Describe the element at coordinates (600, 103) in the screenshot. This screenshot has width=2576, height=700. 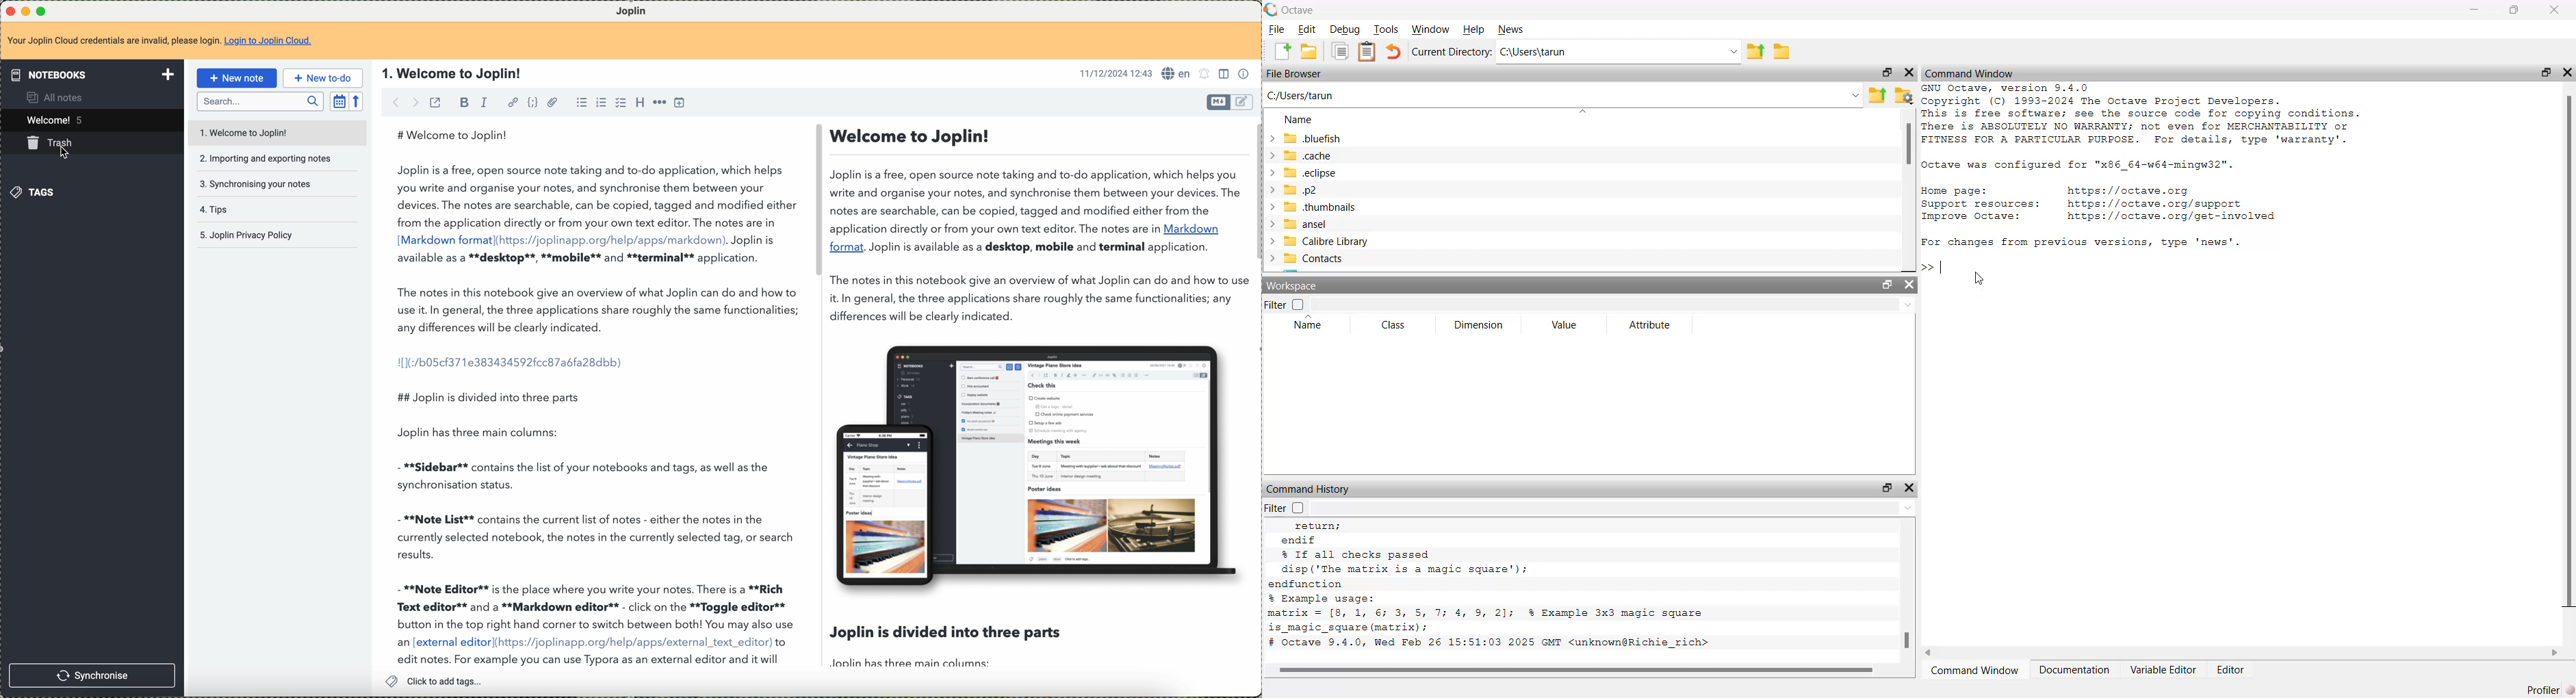
I see `numbered list` at that location.